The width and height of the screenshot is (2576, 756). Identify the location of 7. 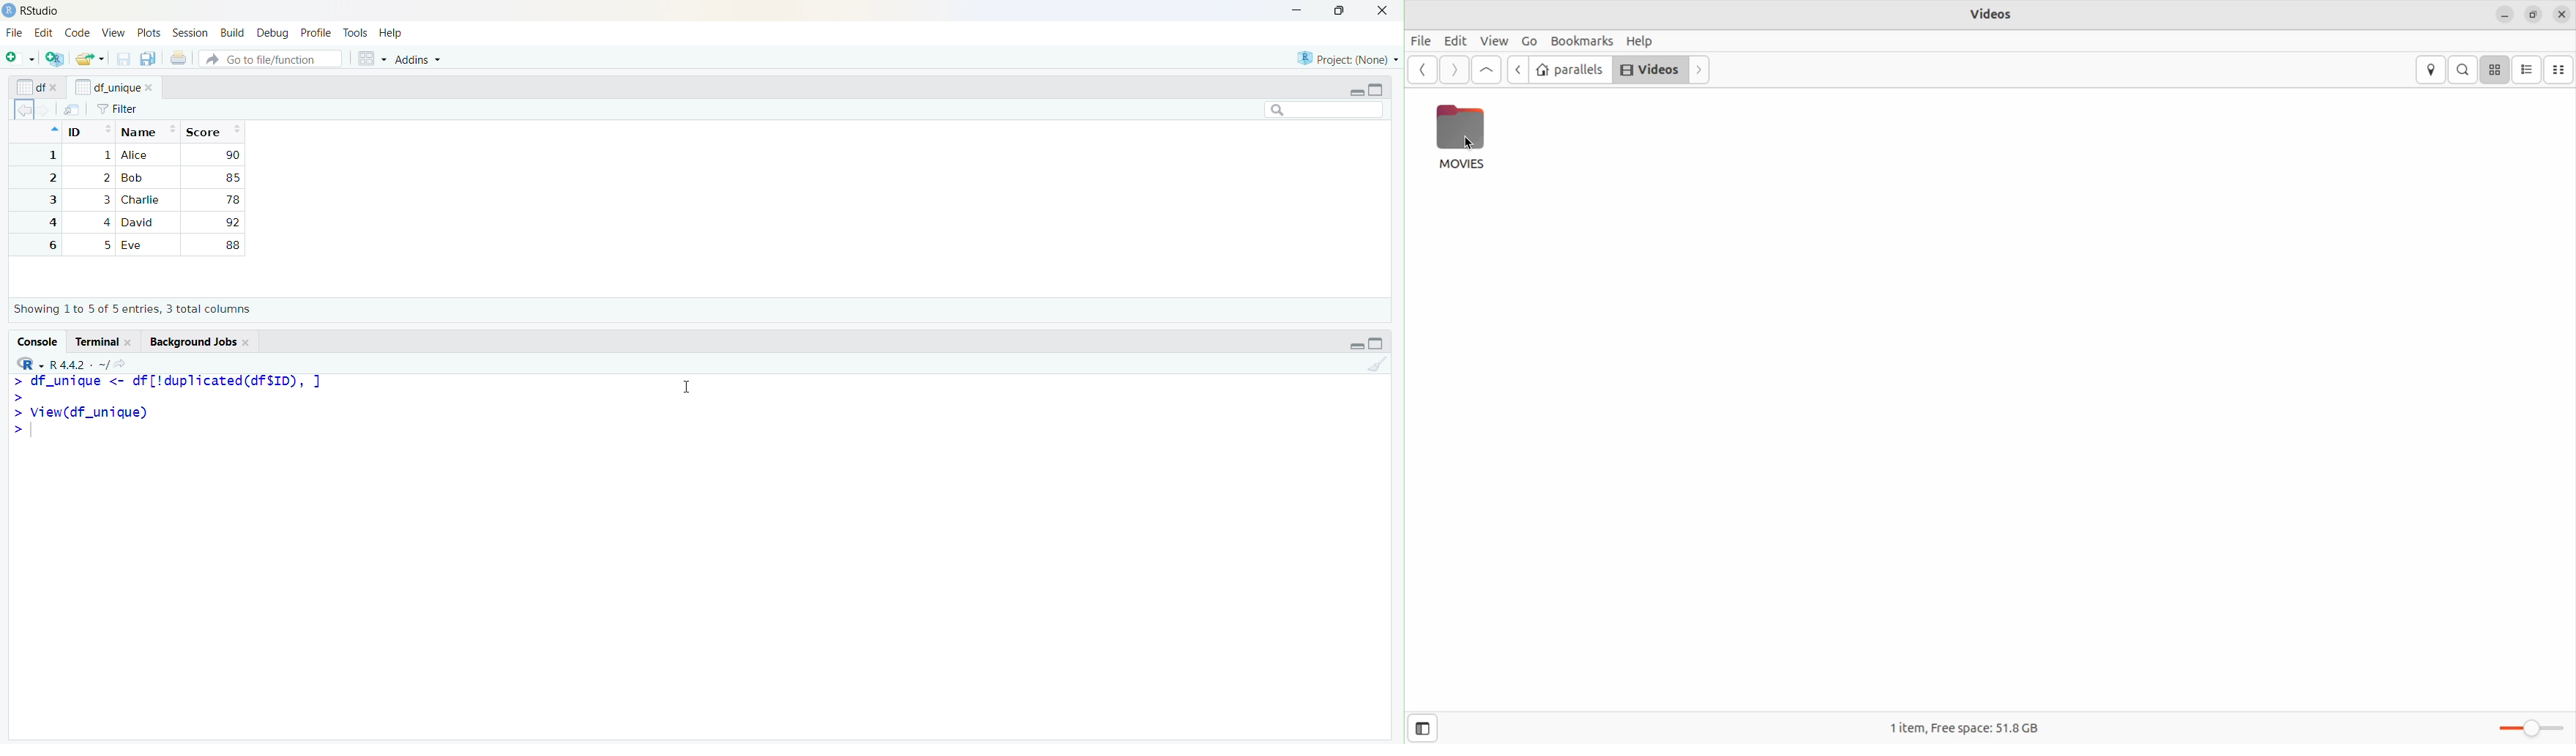
(51, 289).